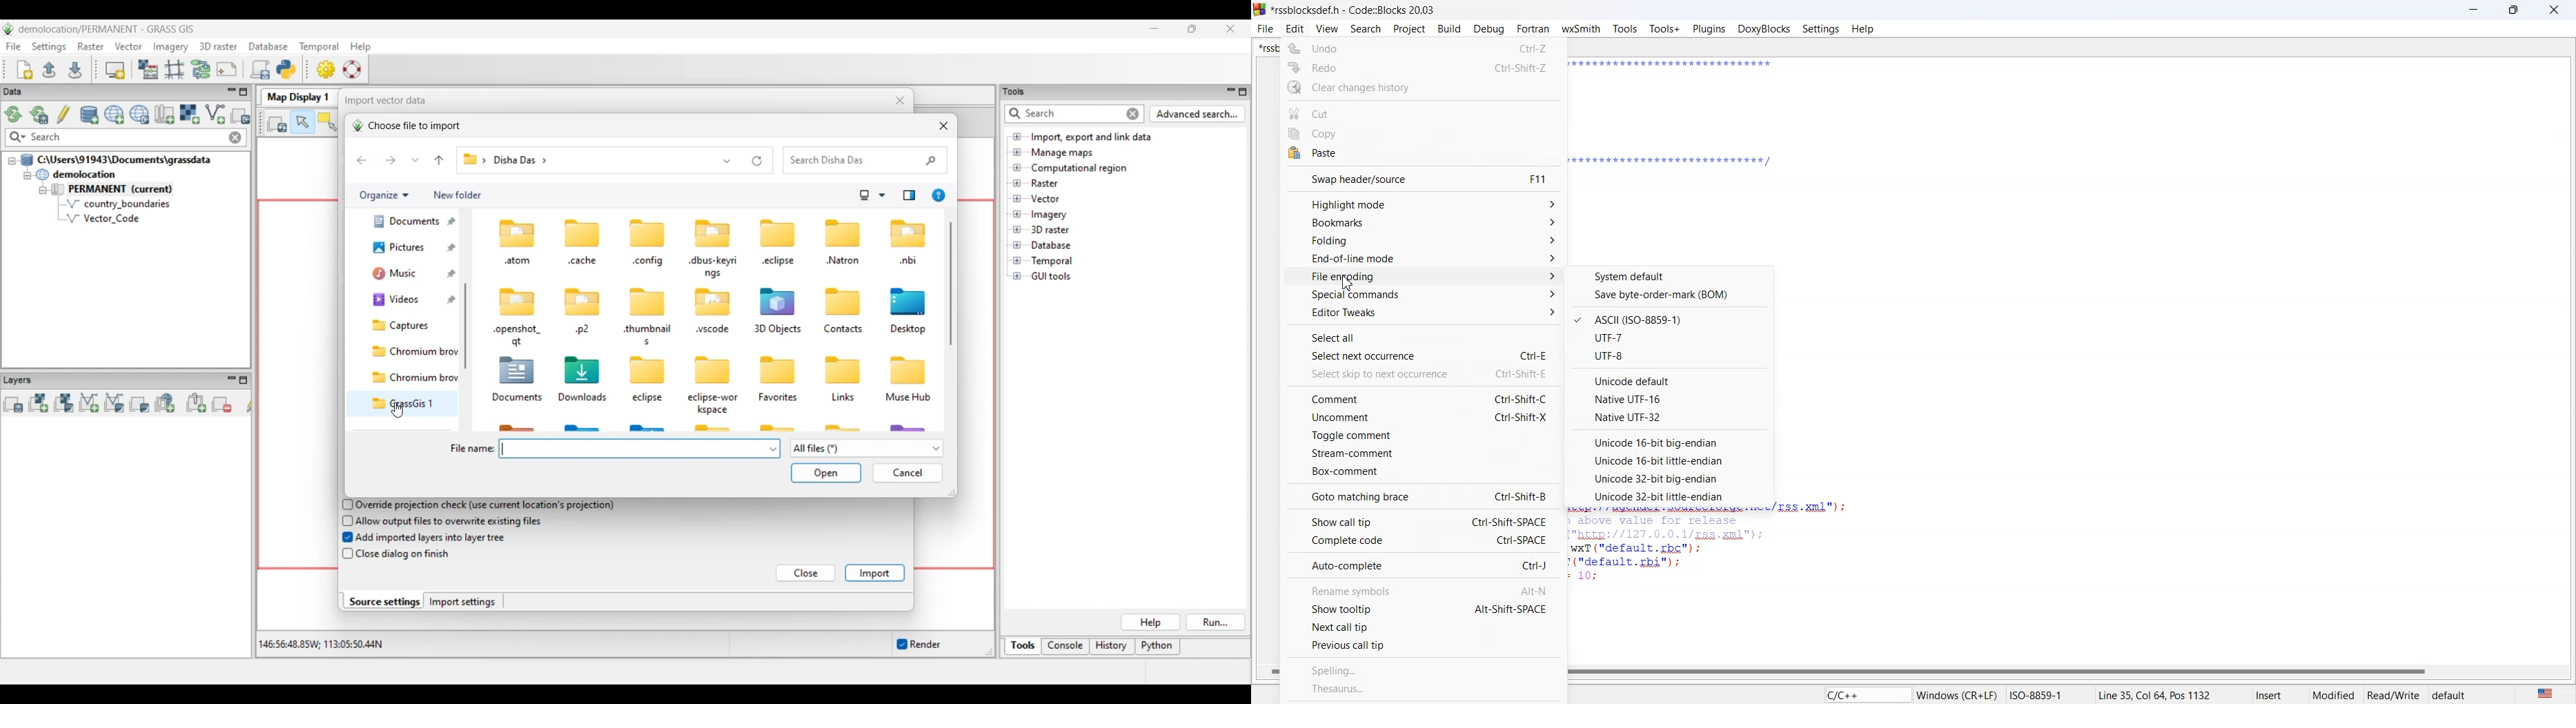 This screenshot has height=728, width=2576. What do you see at coordinates (1671, 379) in the screenshot?
I see `Unicode default` at bounding box center [1671, 379].